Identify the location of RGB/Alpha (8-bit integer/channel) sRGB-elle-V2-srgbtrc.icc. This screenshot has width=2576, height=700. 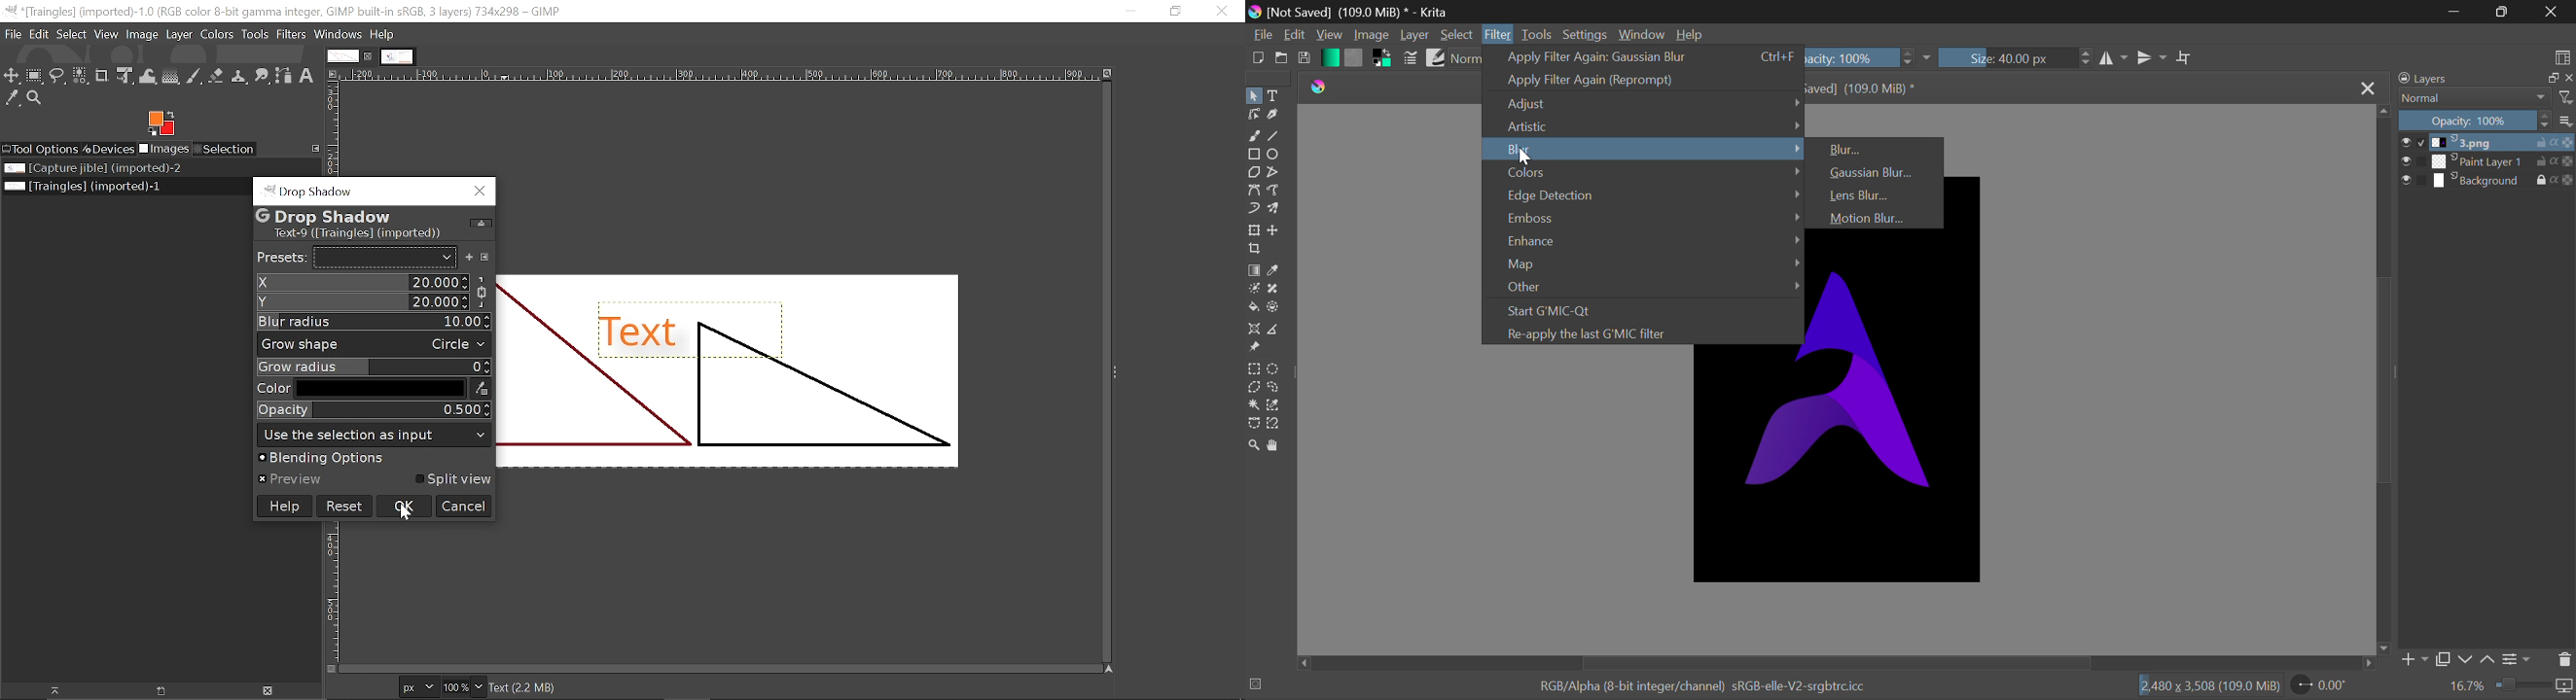
(1703, 684).